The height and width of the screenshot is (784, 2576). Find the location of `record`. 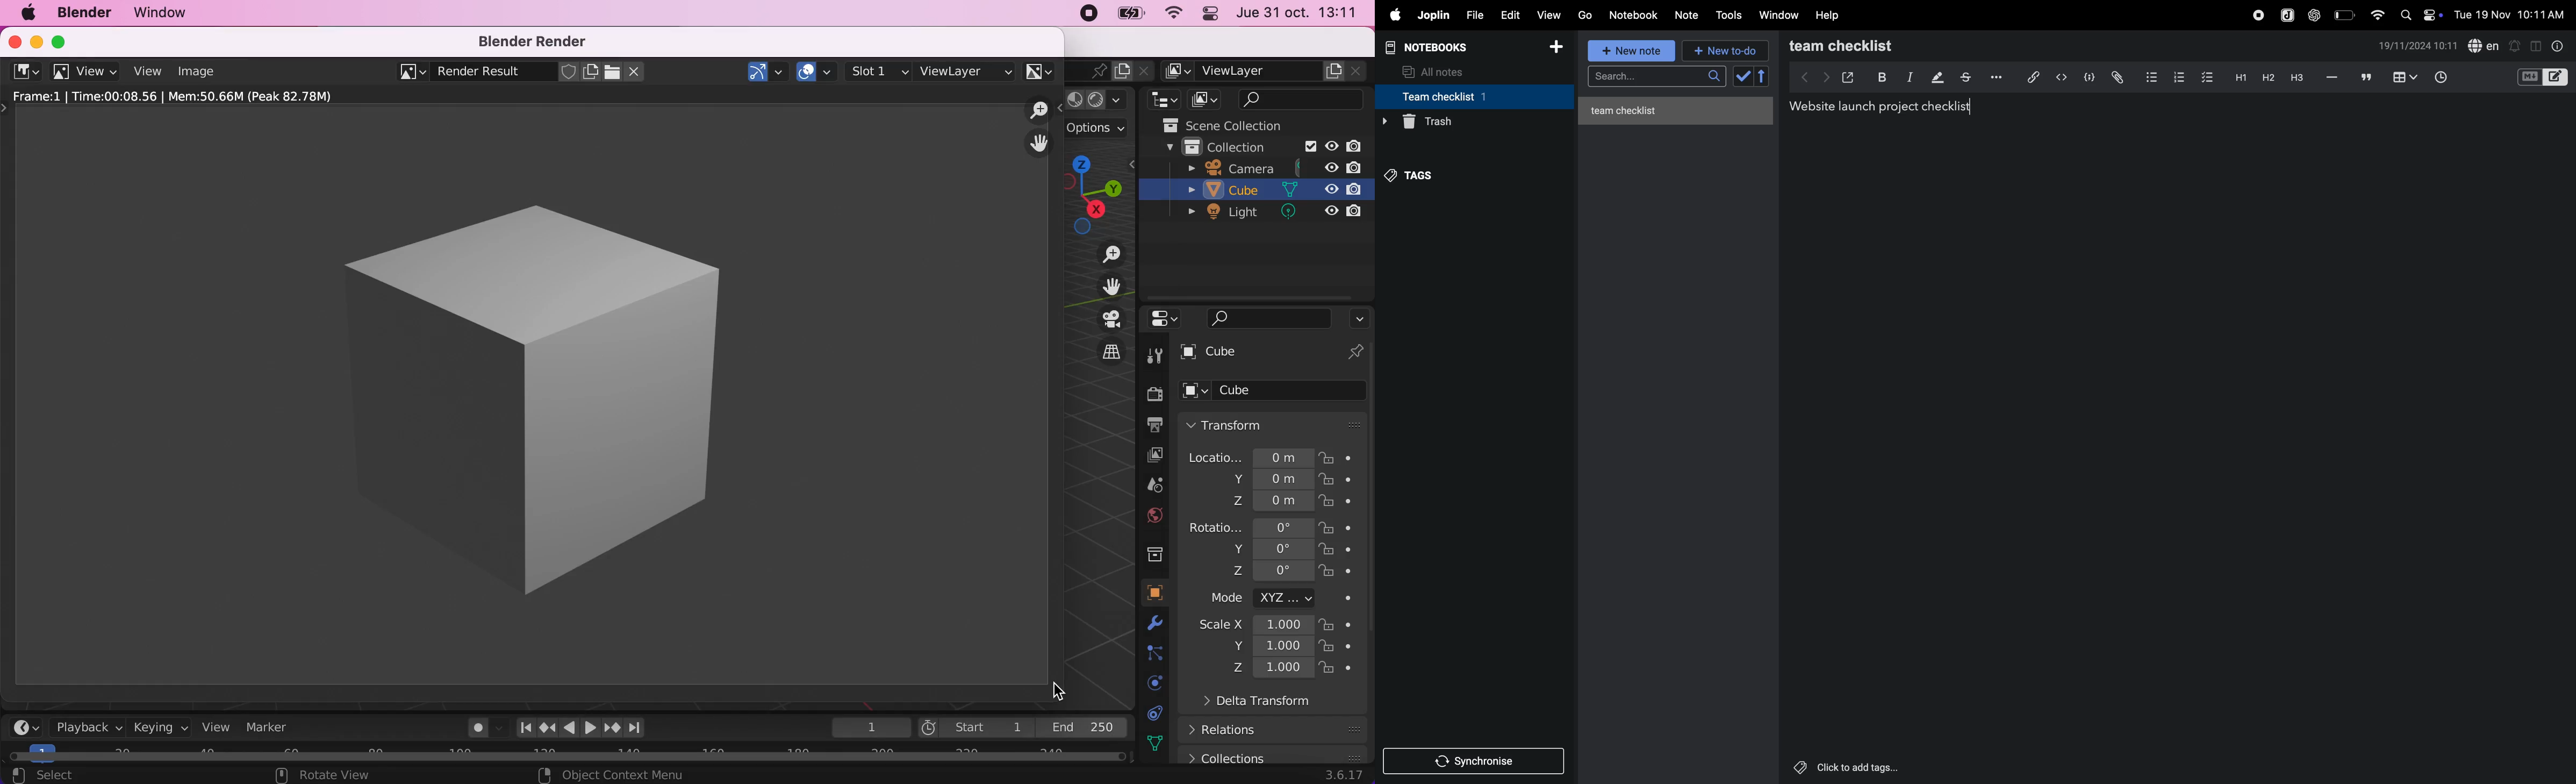

record is located at coordinates (2255, 15).